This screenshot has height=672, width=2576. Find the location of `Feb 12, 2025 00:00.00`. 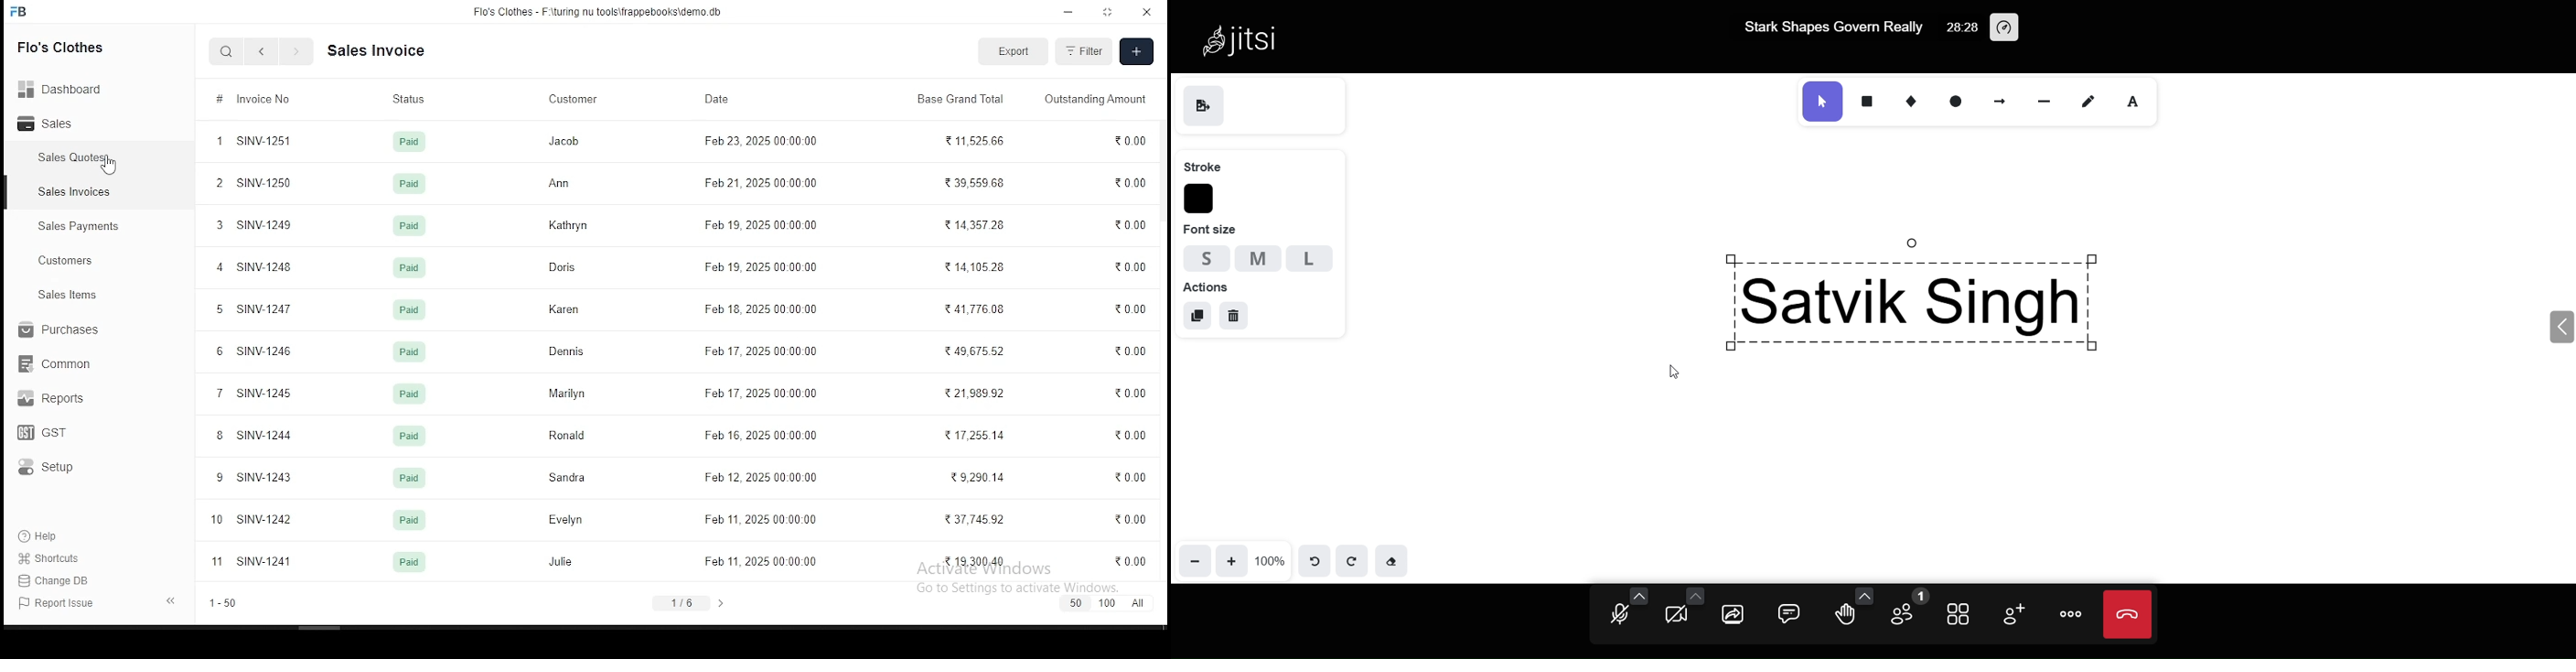

Feb 12, 2025 00:00.00 is located at coordinates (767, 477).